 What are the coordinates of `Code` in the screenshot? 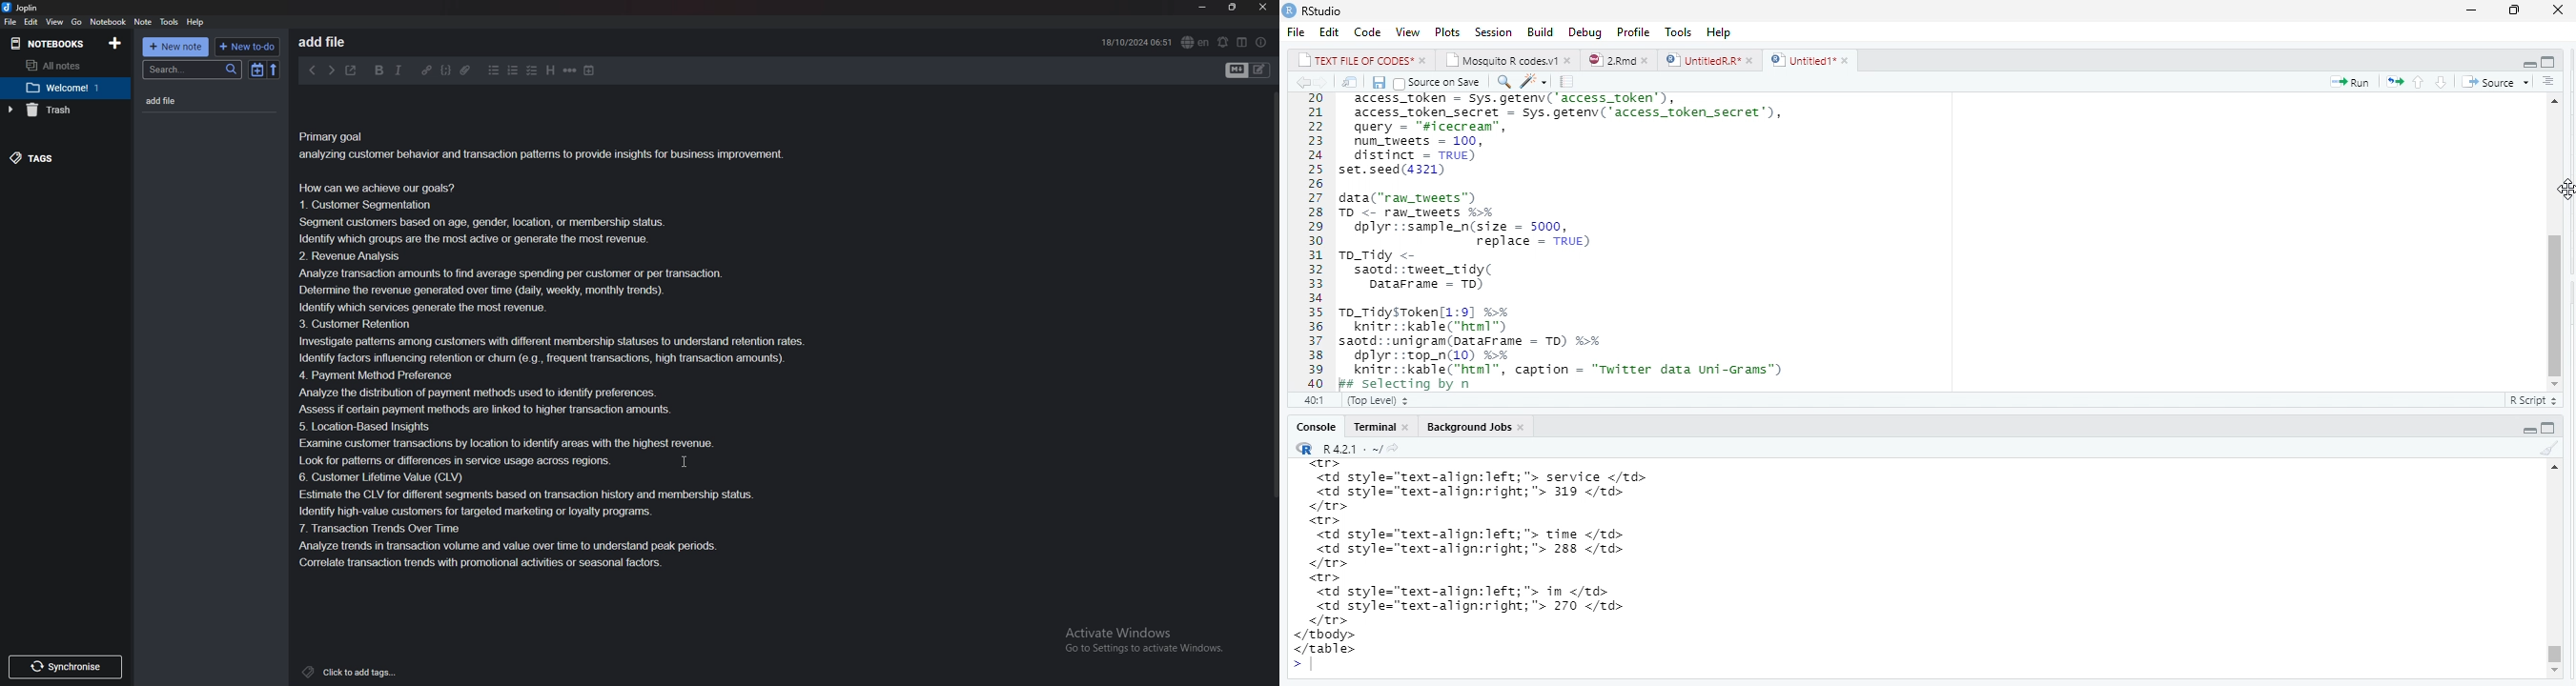 It's located at (1367, 31).